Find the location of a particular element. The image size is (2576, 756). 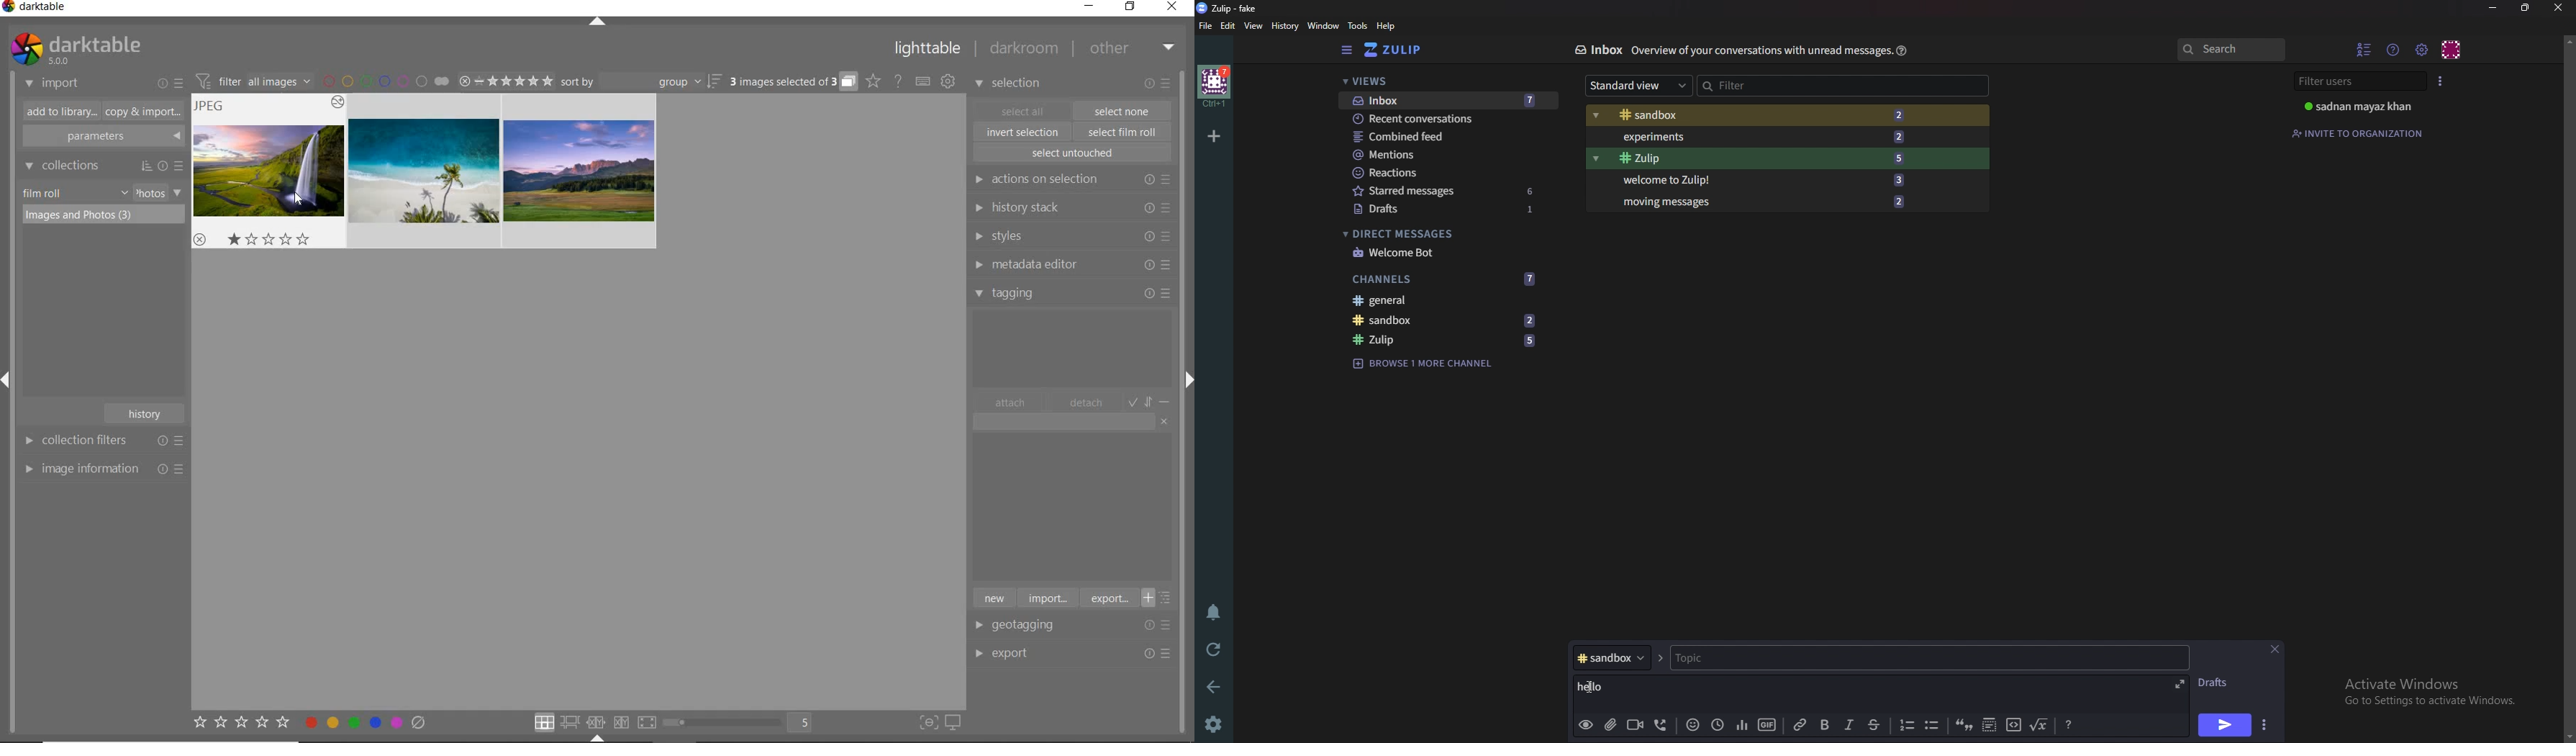

export is located at coordinates (1108, 598).